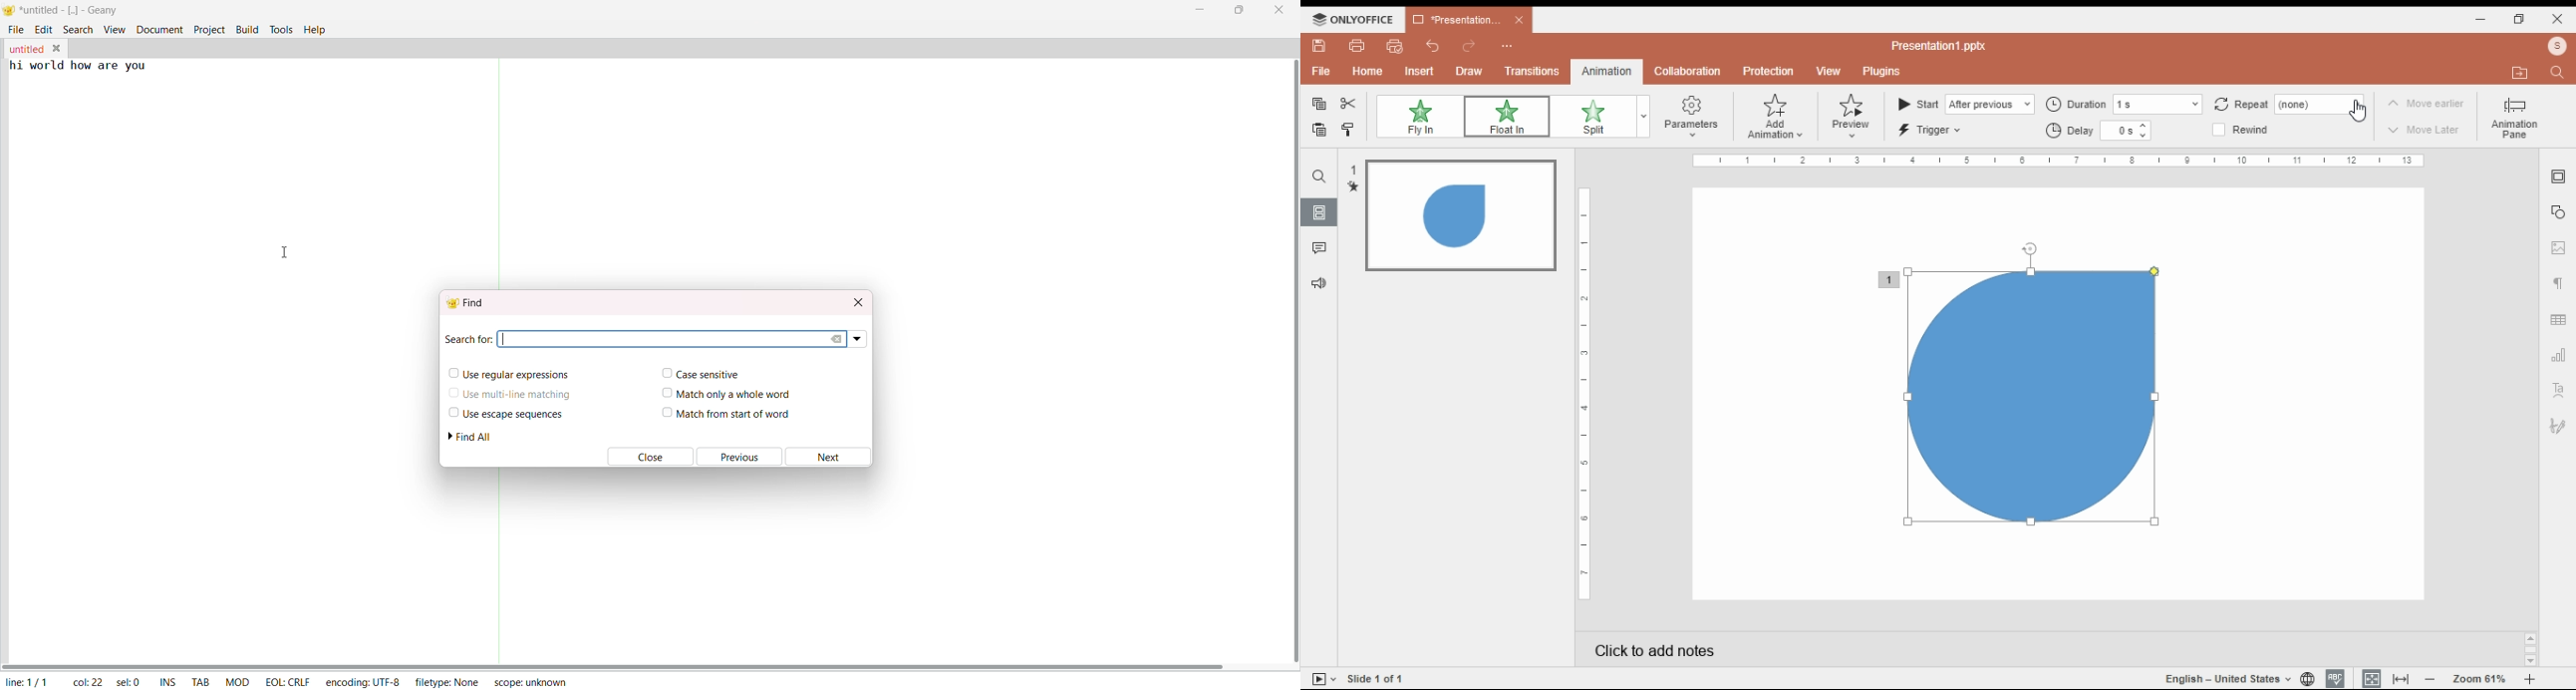 The image size is (2576, 700). I want to click on preview, so click(1852, 117).